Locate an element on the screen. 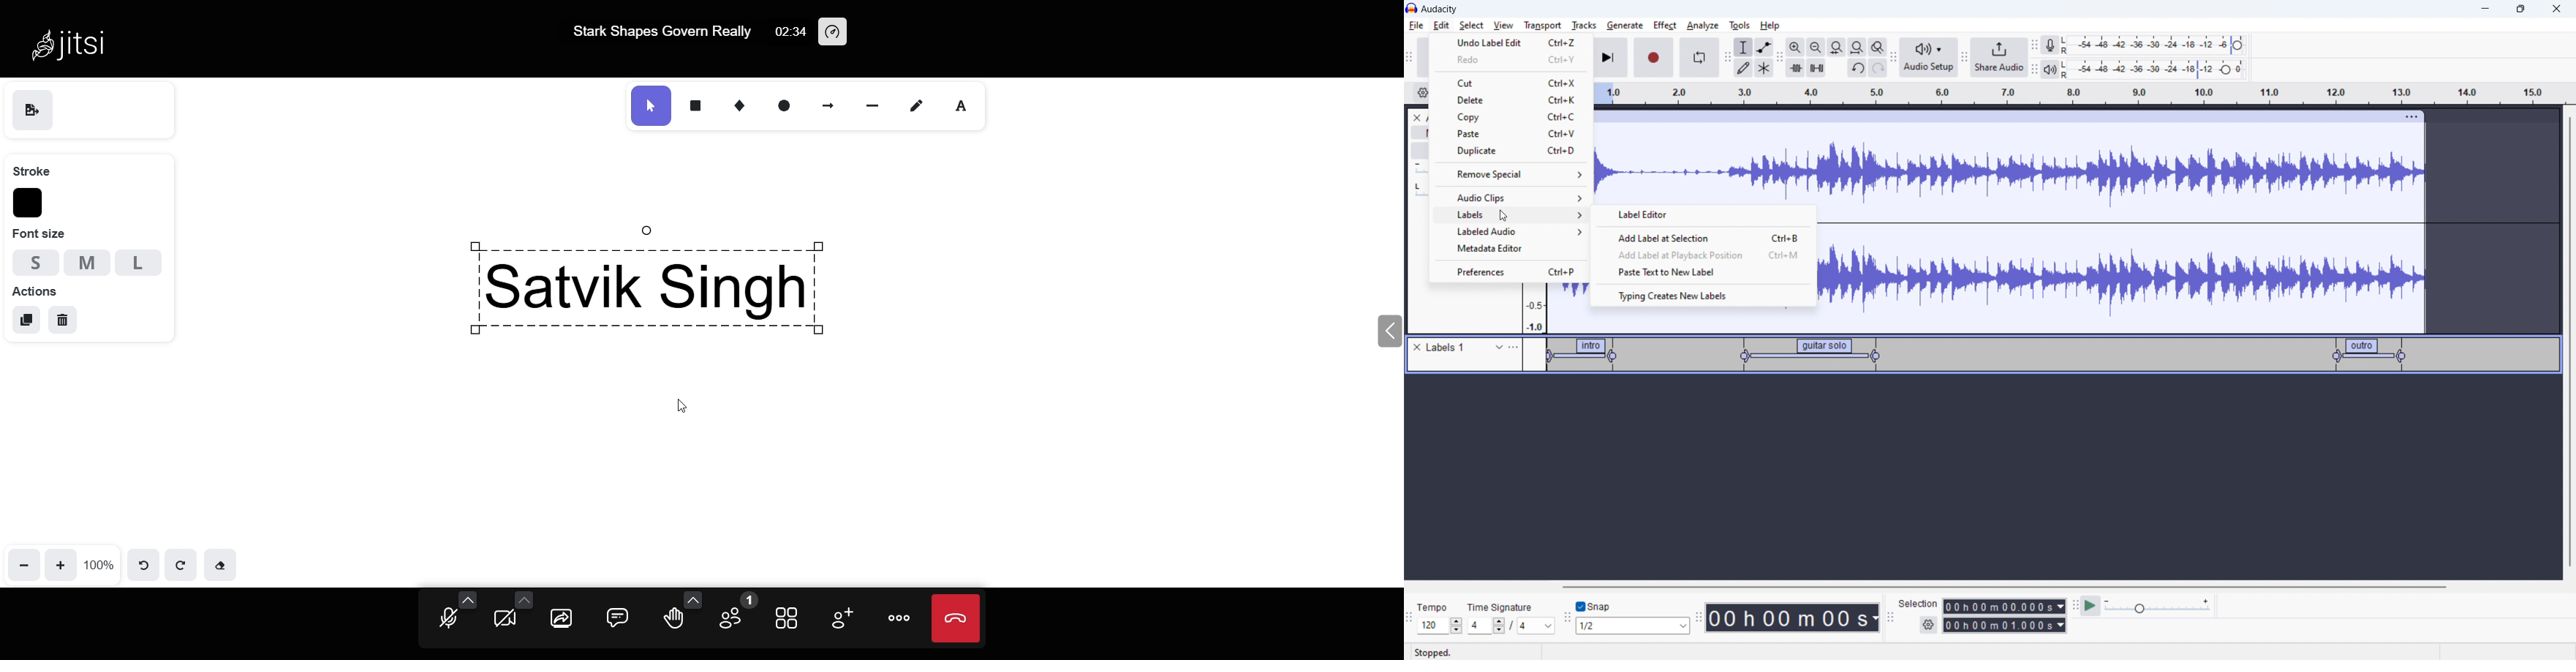 The height and width of the screenshot is (672, 2576). redo is located at coordinates (181, 563).